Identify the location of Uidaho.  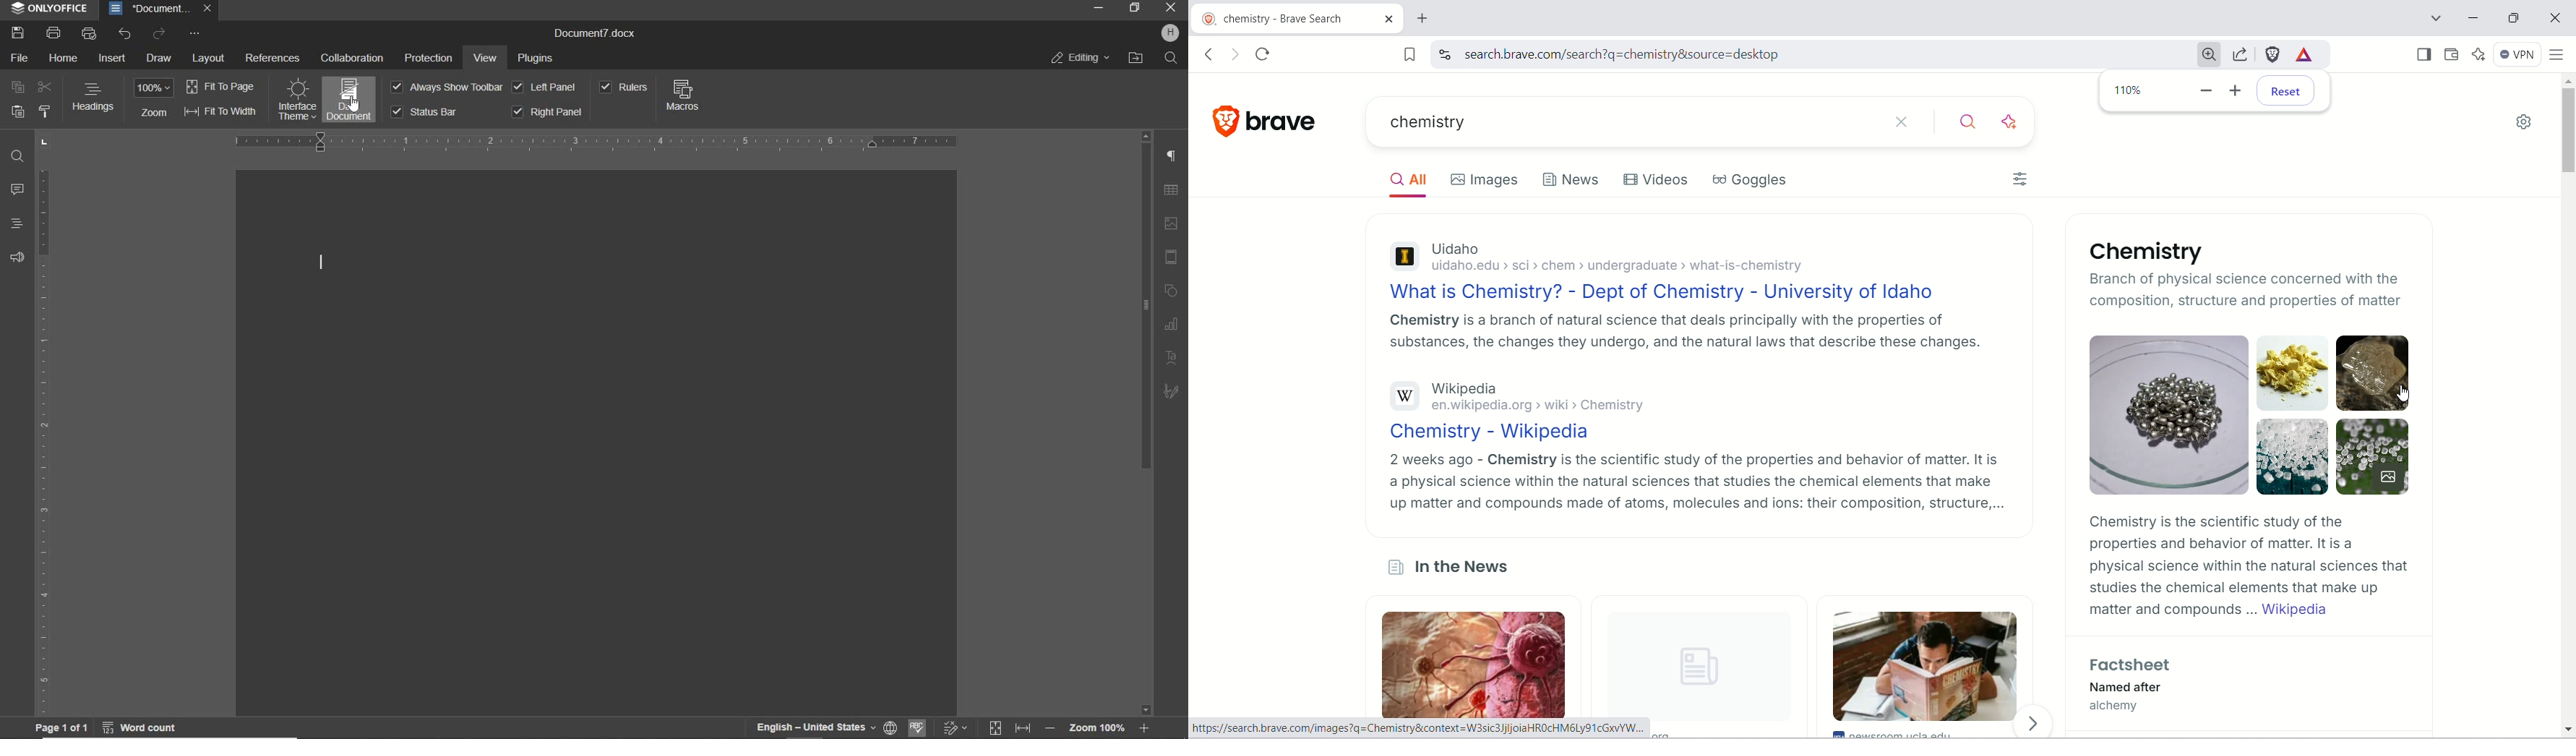
(1457, 247).